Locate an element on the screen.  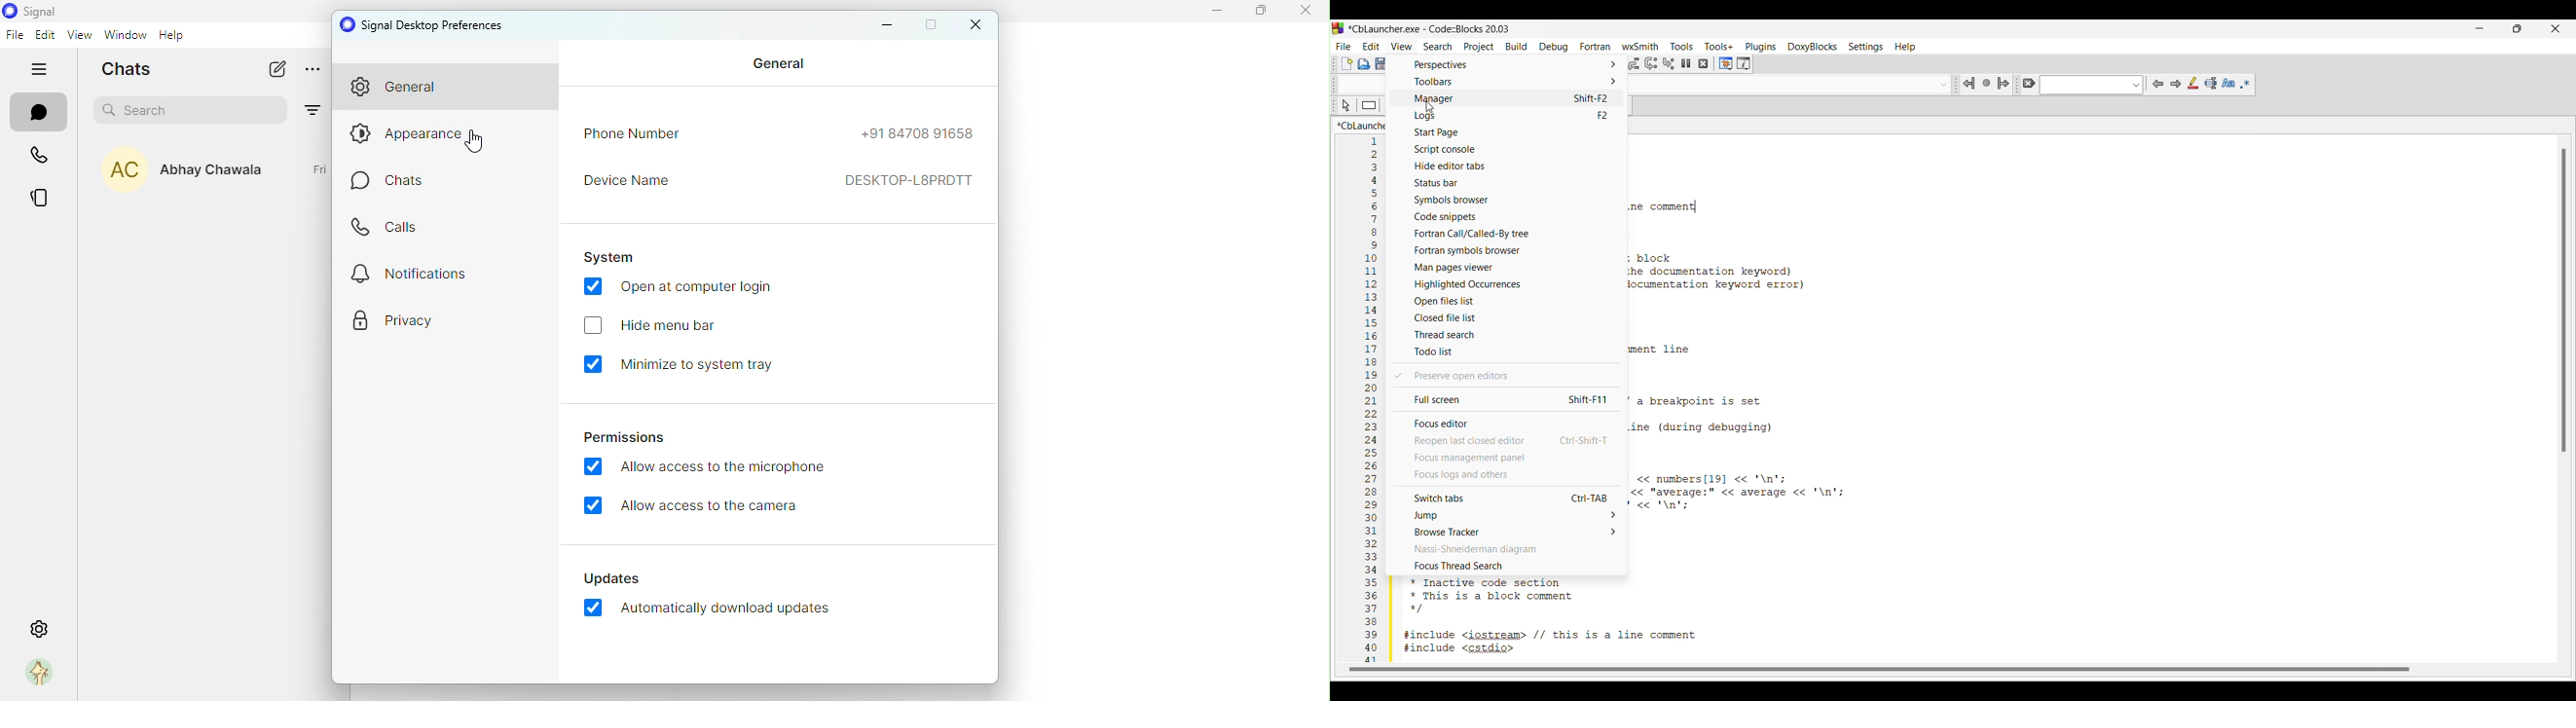
Code snippets is located at coordinates (1510, 217).